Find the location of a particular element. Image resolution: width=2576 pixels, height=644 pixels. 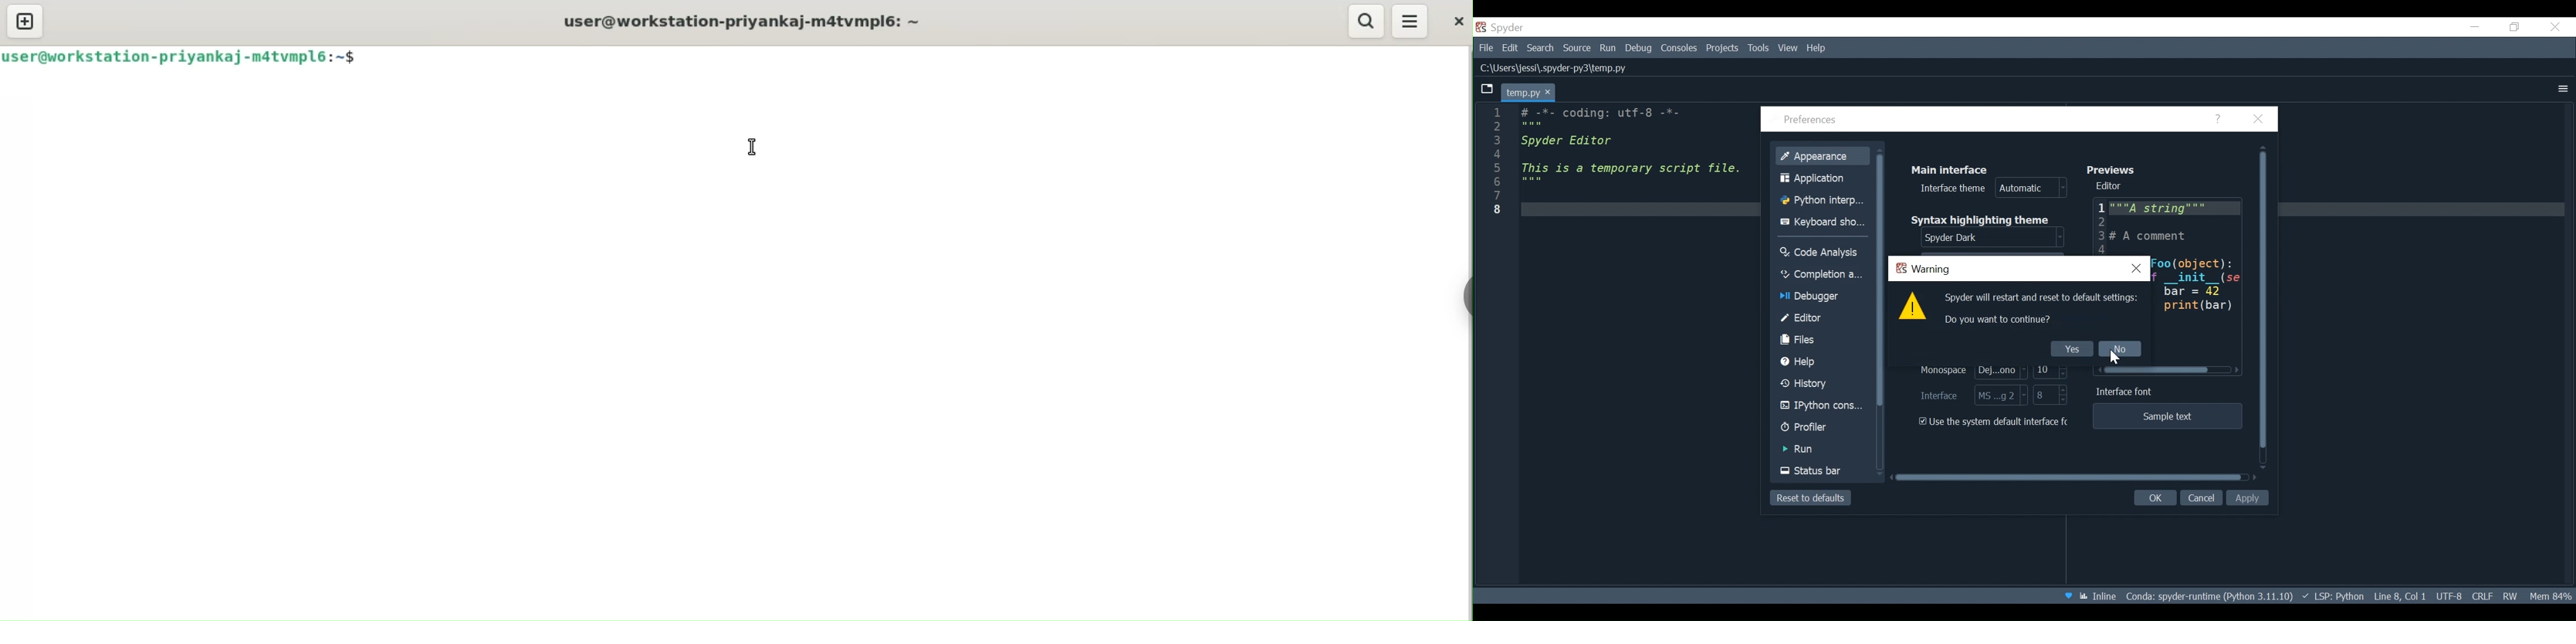

Editor - Code (# coding: utf-8 Spyder Editor This is a temporary script file.) is located at coordinates (1627, 162).